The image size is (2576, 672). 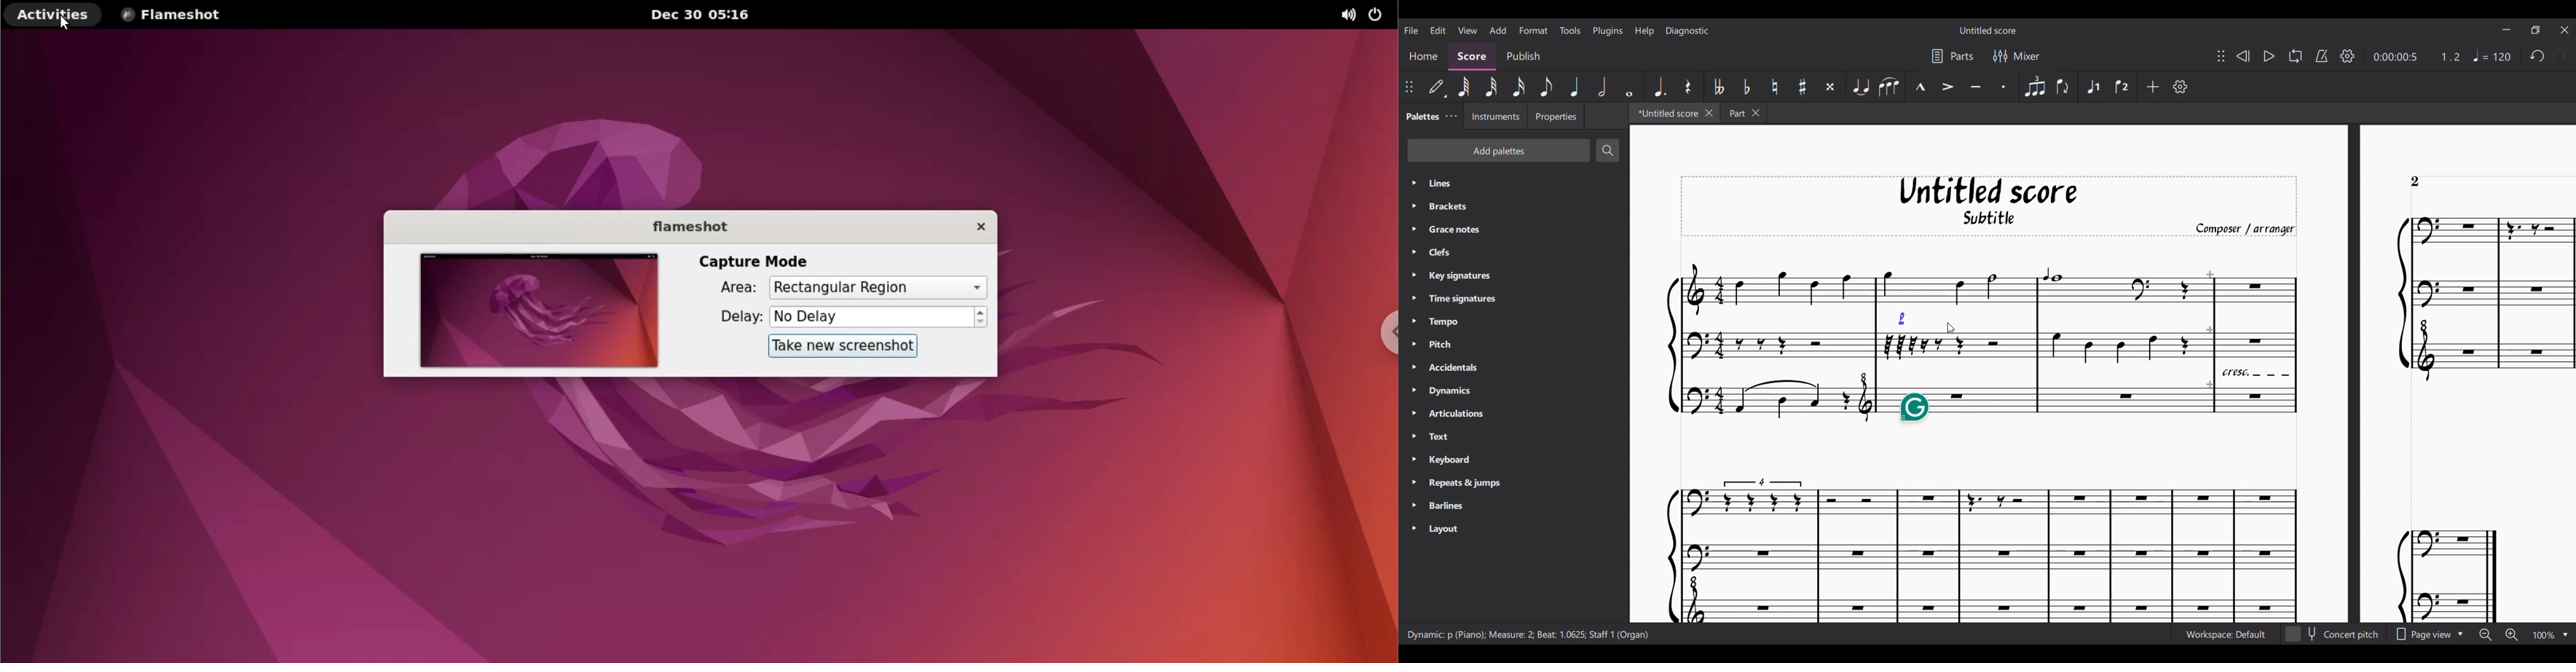 I want to click on area options, so click(x=878, y=288).